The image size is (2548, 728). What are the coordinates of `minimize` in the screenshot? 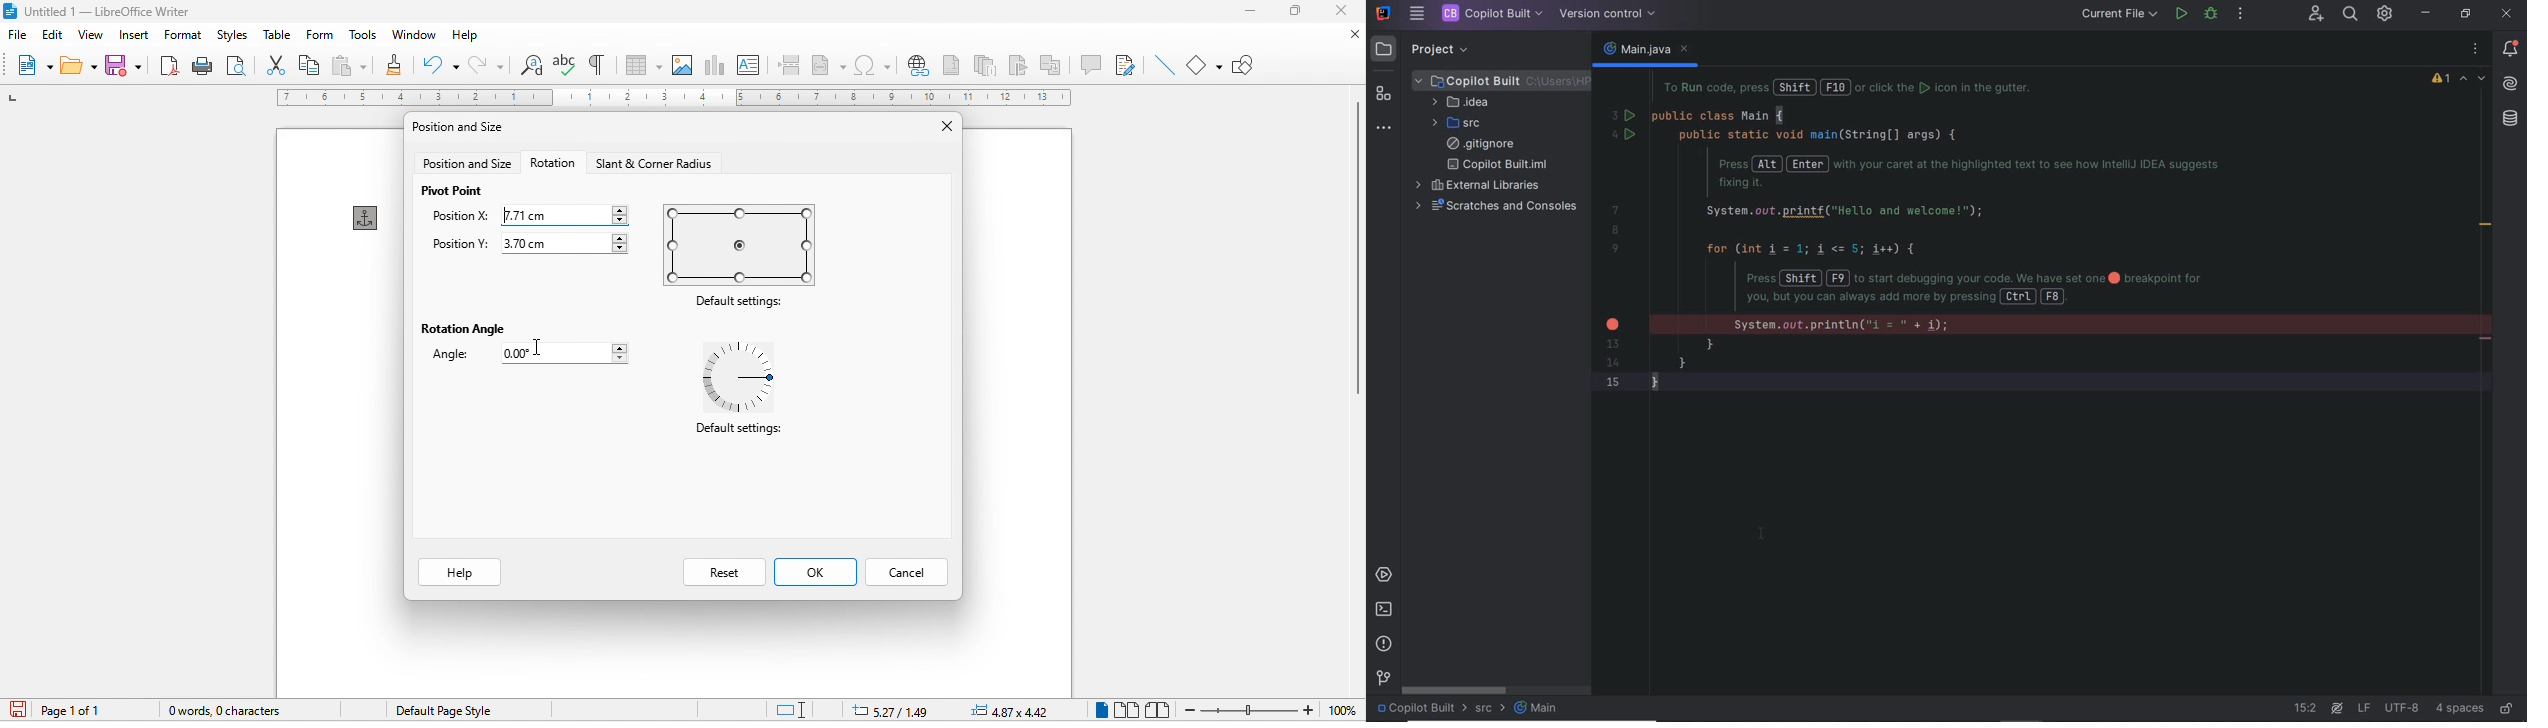 It's located at (2428, 13).